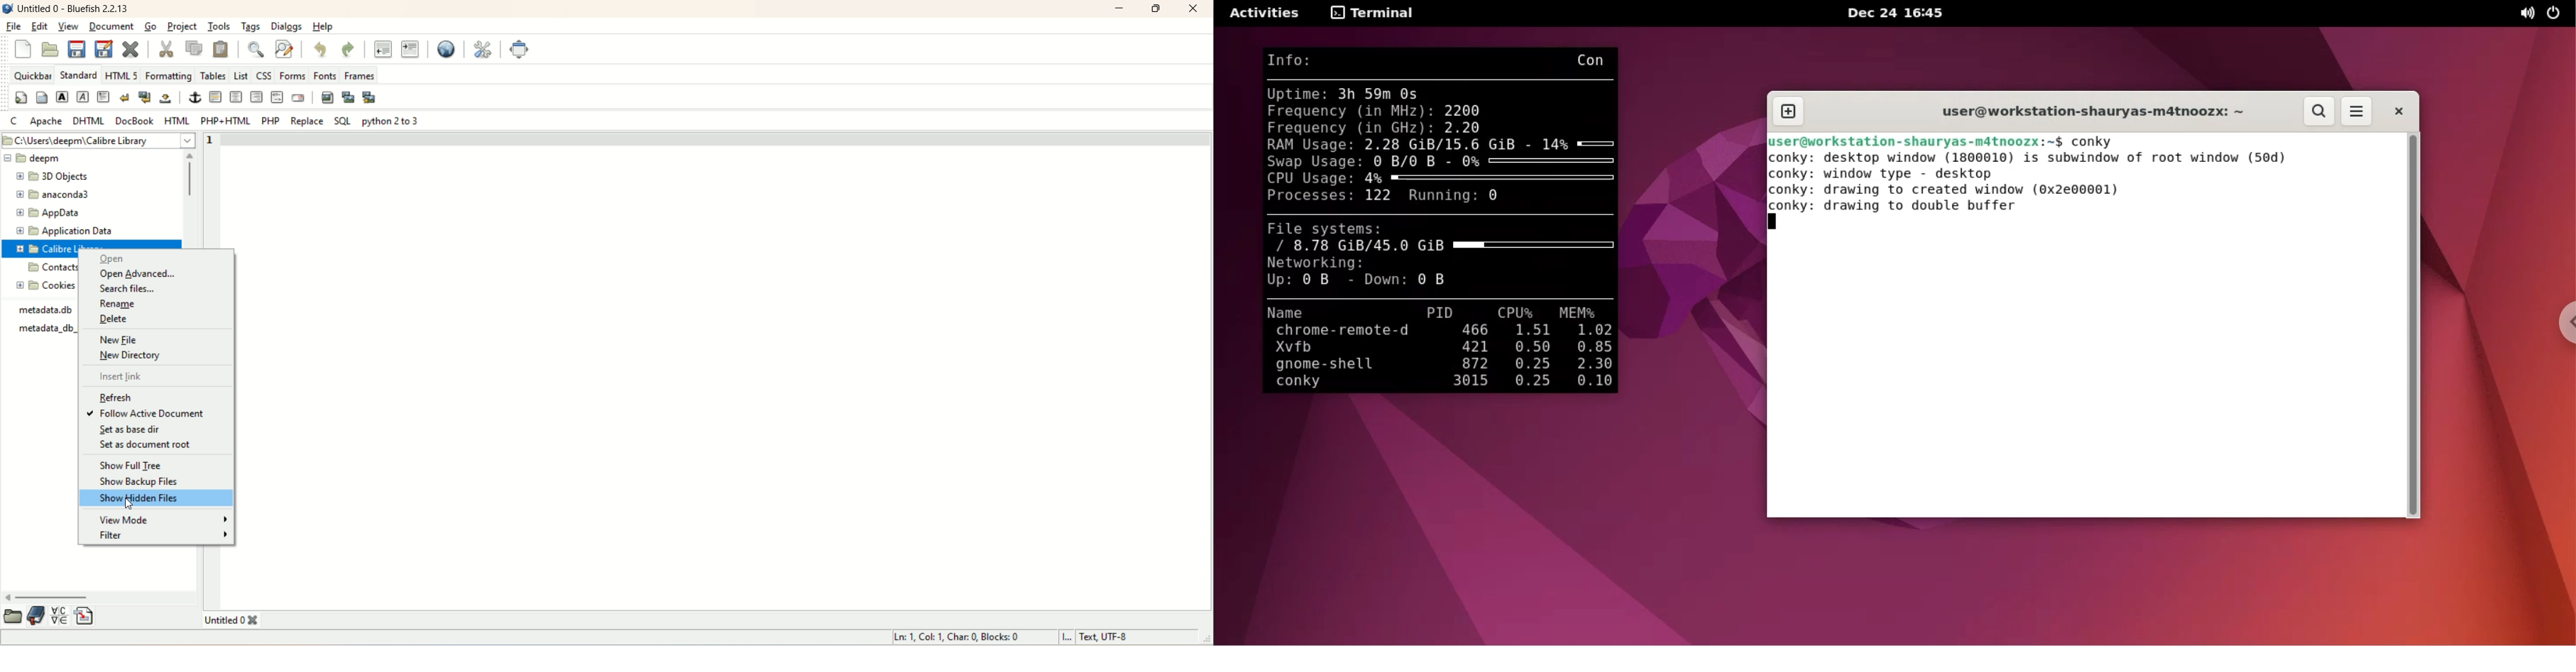 The image size is (2576, 672). What do you see at coordinates (409, 48) in the screenshot?
I see `indent` at bounding box center [409, 48].